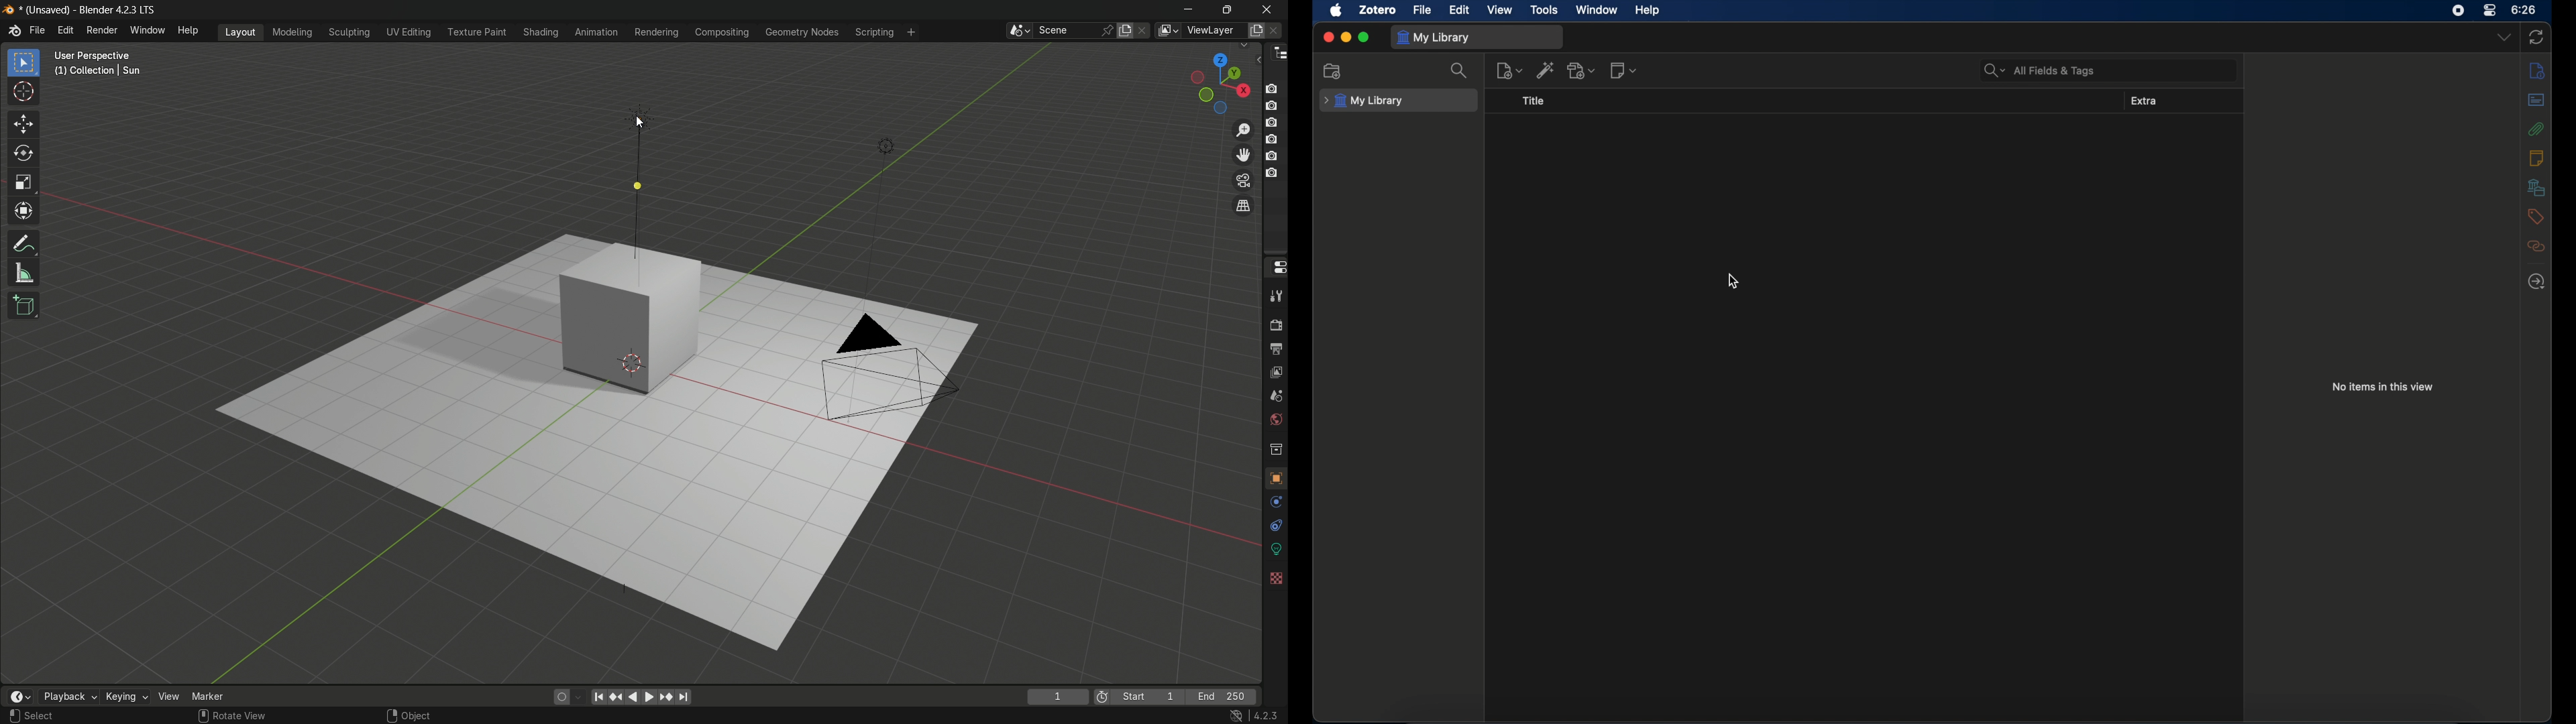 The height and width of the screenshot is (728, 2576). Describe the element at coordinates (2537, 99) in the screenshot. I see `abstract` at that location.